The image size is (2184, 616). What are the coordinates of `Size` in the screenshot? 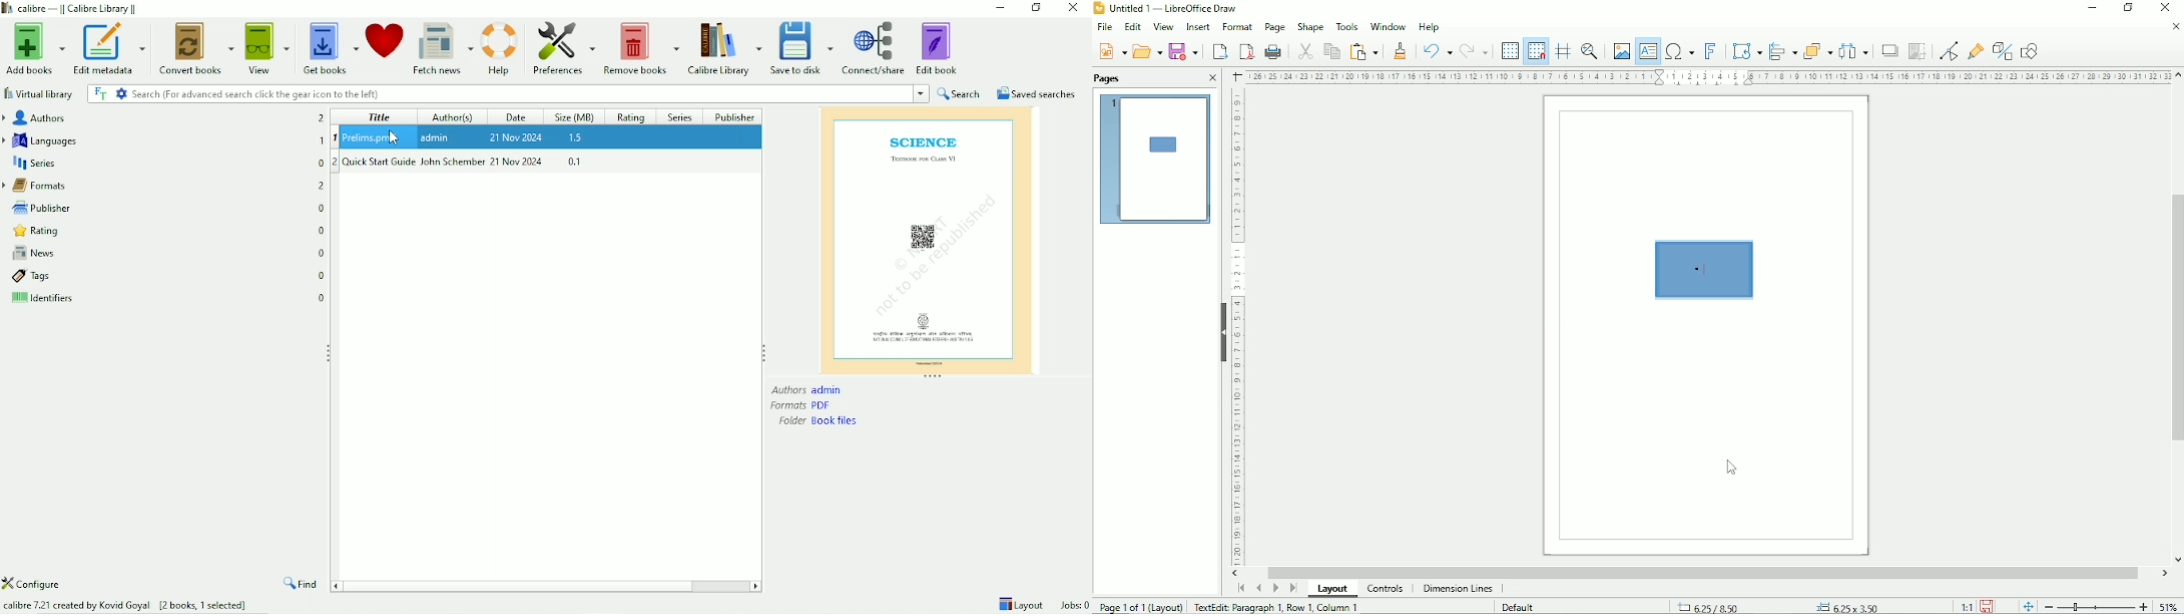 It's located at (577, 117).